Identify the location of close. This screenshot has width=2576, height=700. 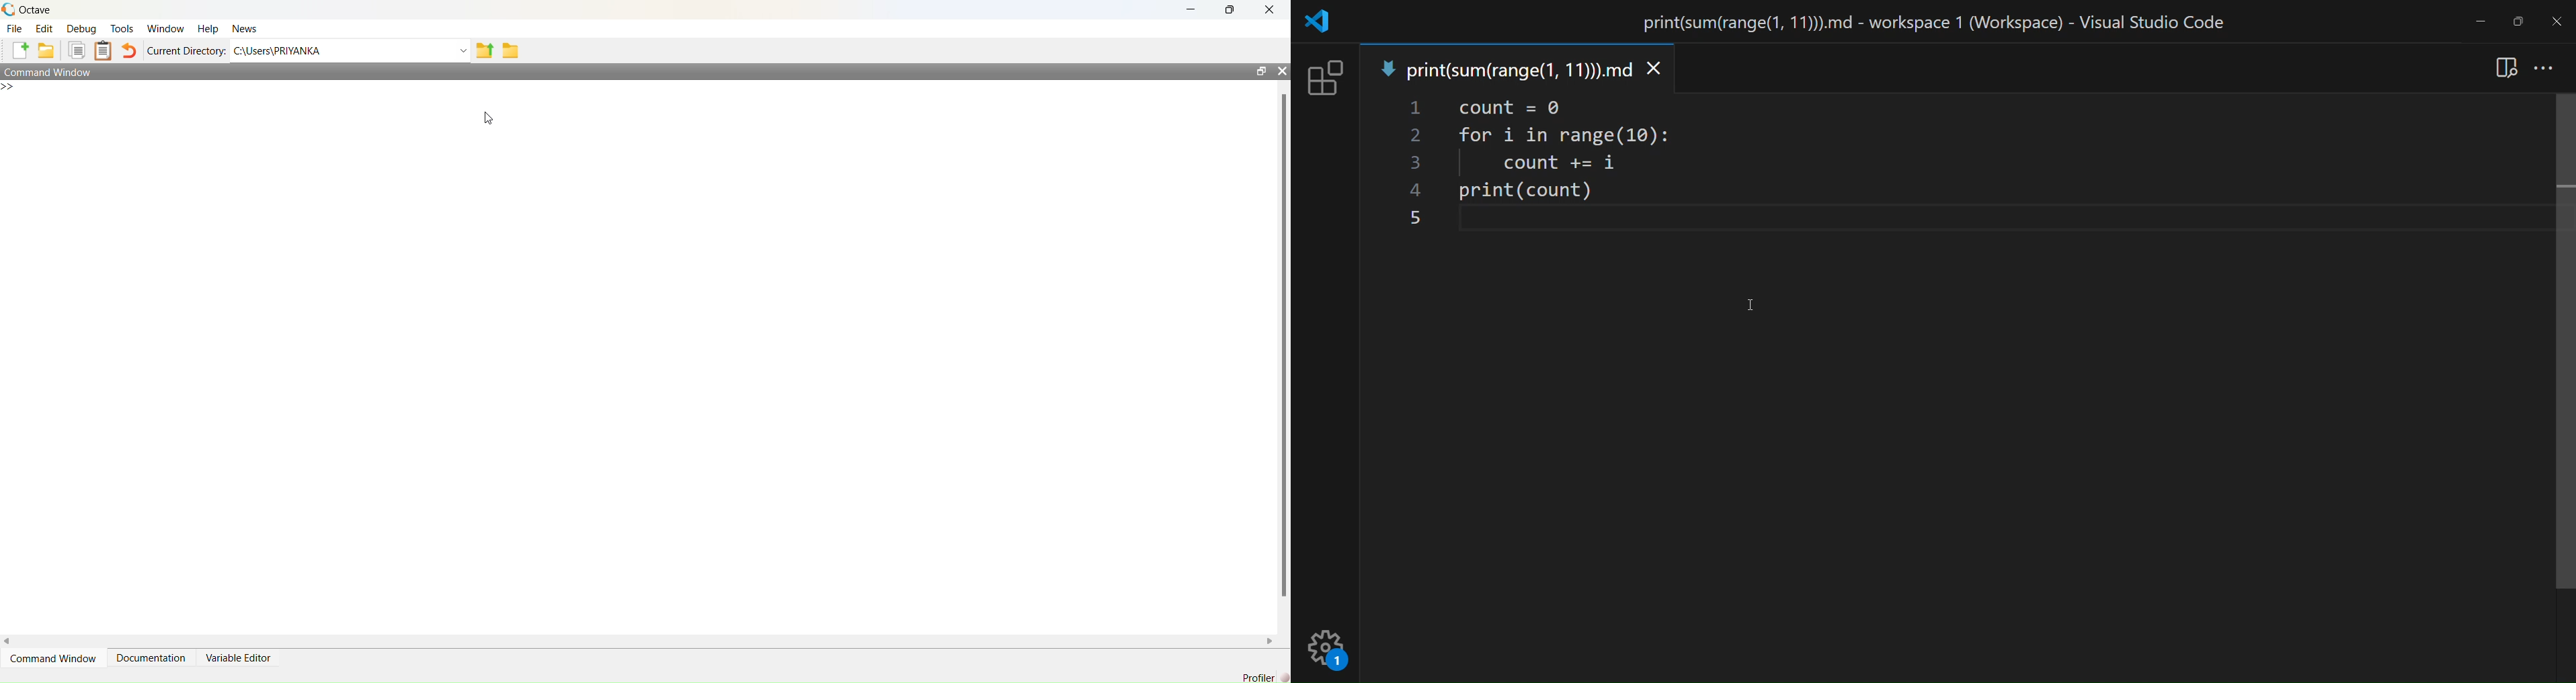
(2558, 19).